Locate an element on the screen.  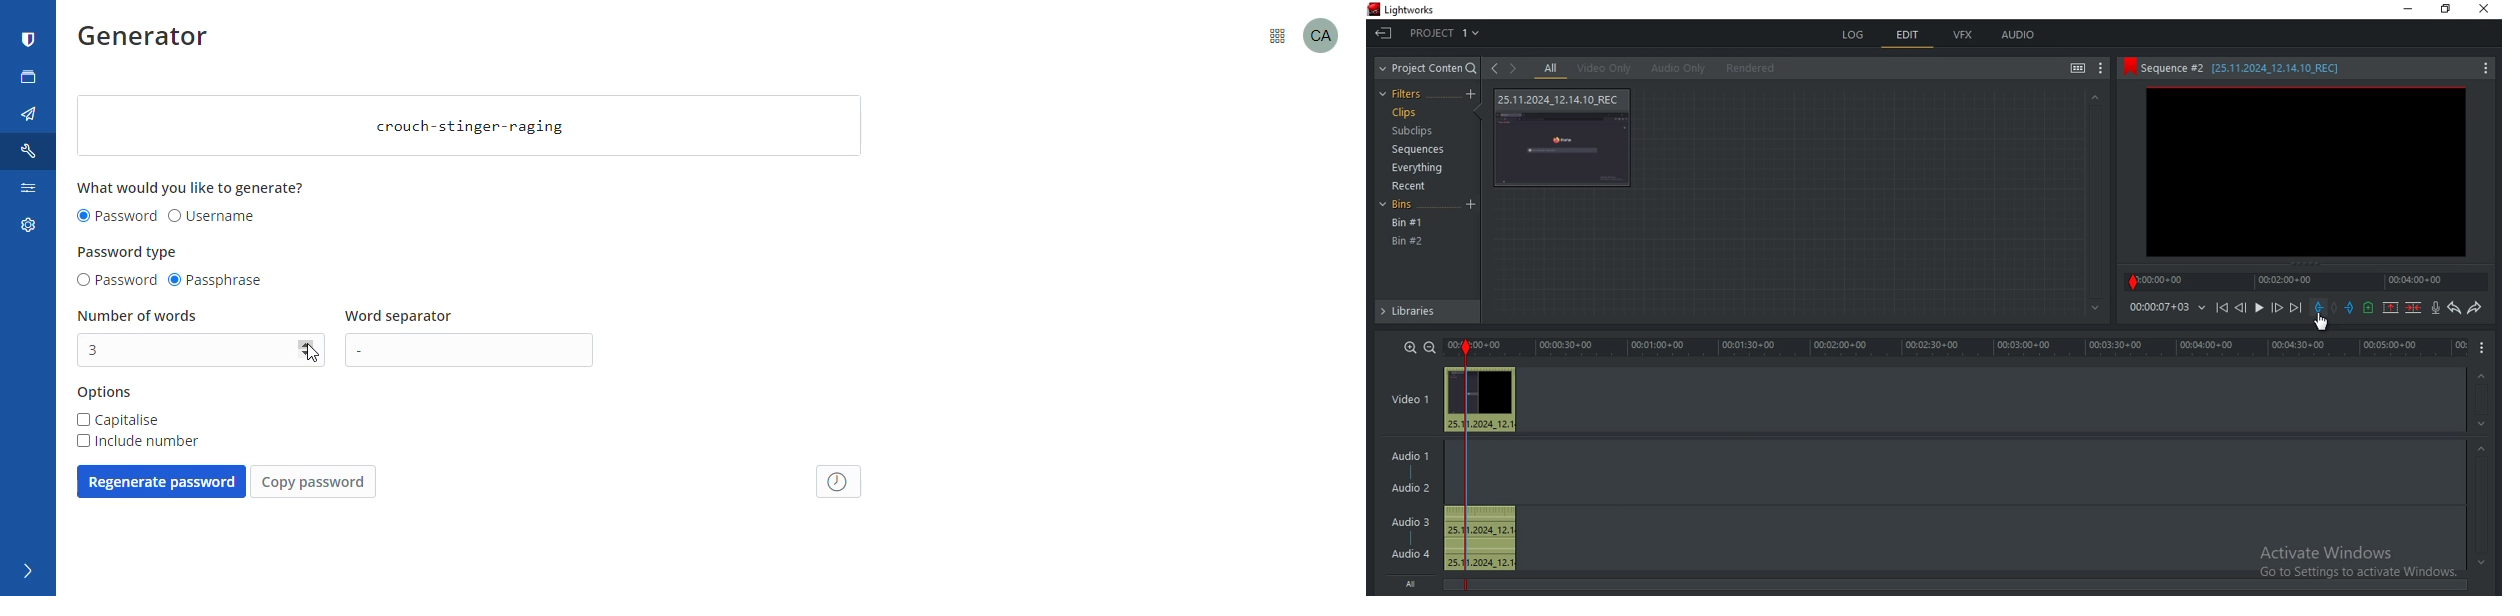
sequences is located at coordinates (1414, 151).